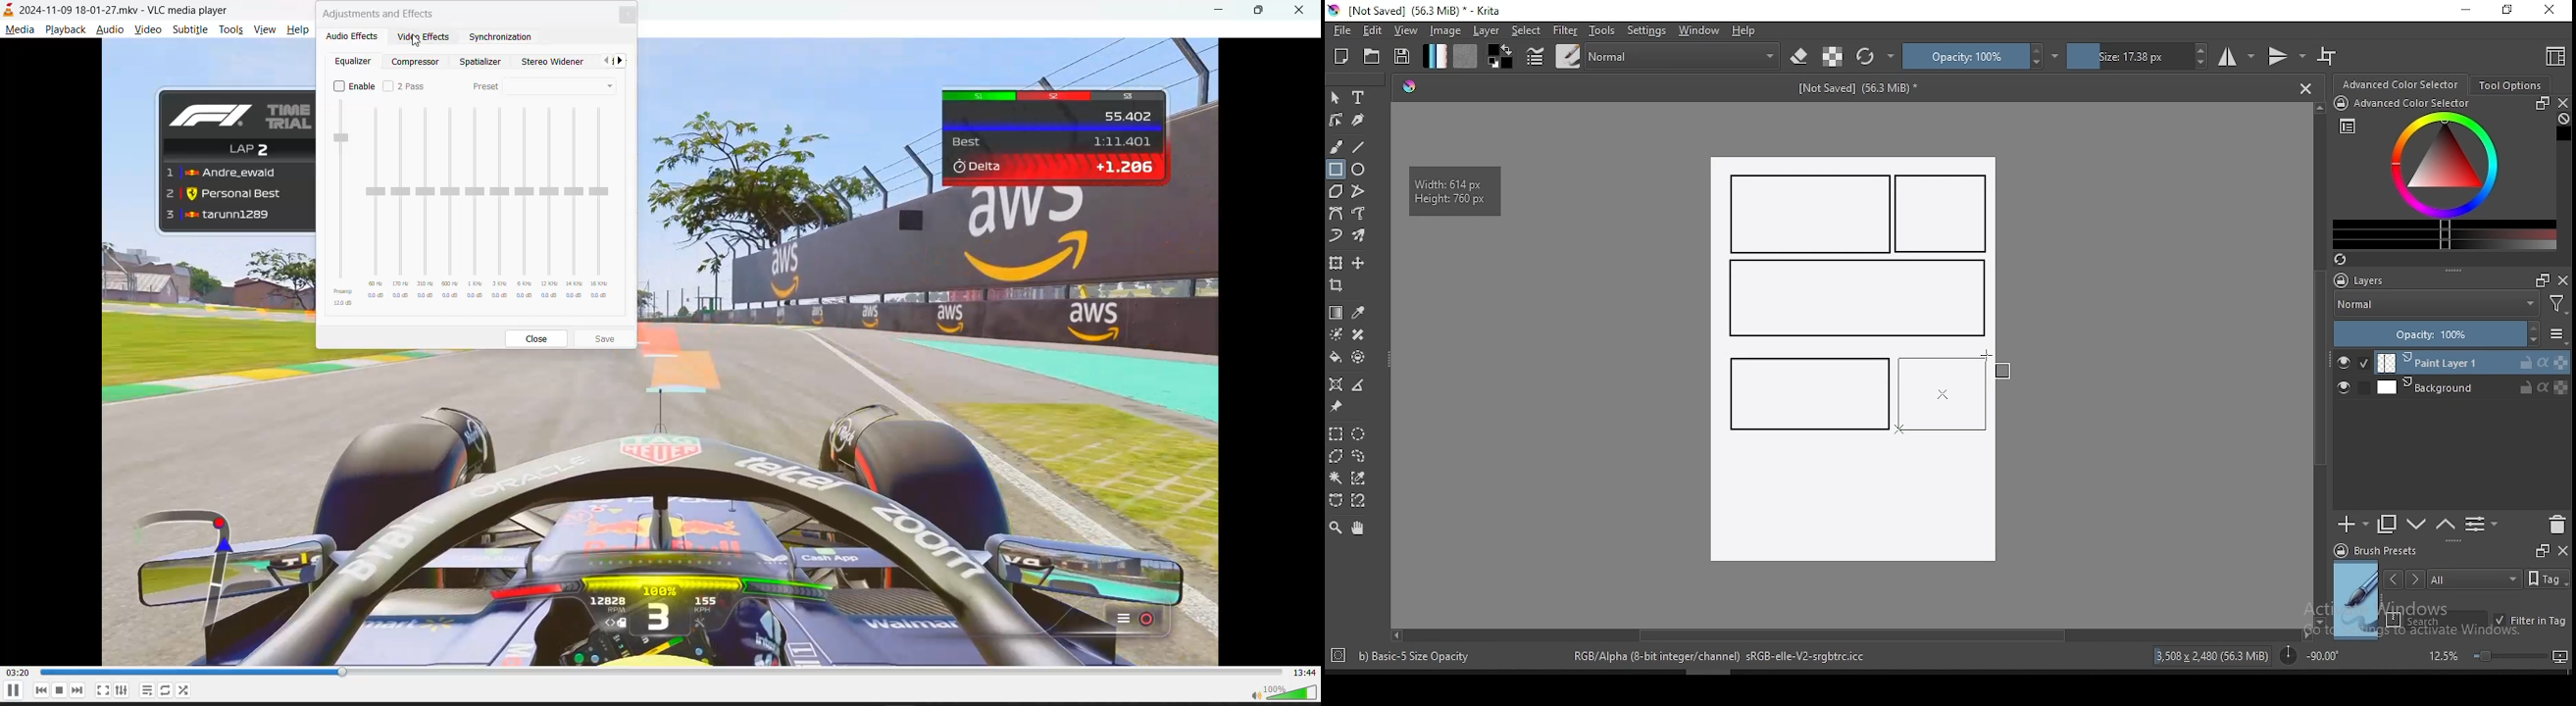 This screenshot has height=728, width=2576. Describe the element at coordinates (1568, 56) in the screenshot. I see `brushes` at that location.